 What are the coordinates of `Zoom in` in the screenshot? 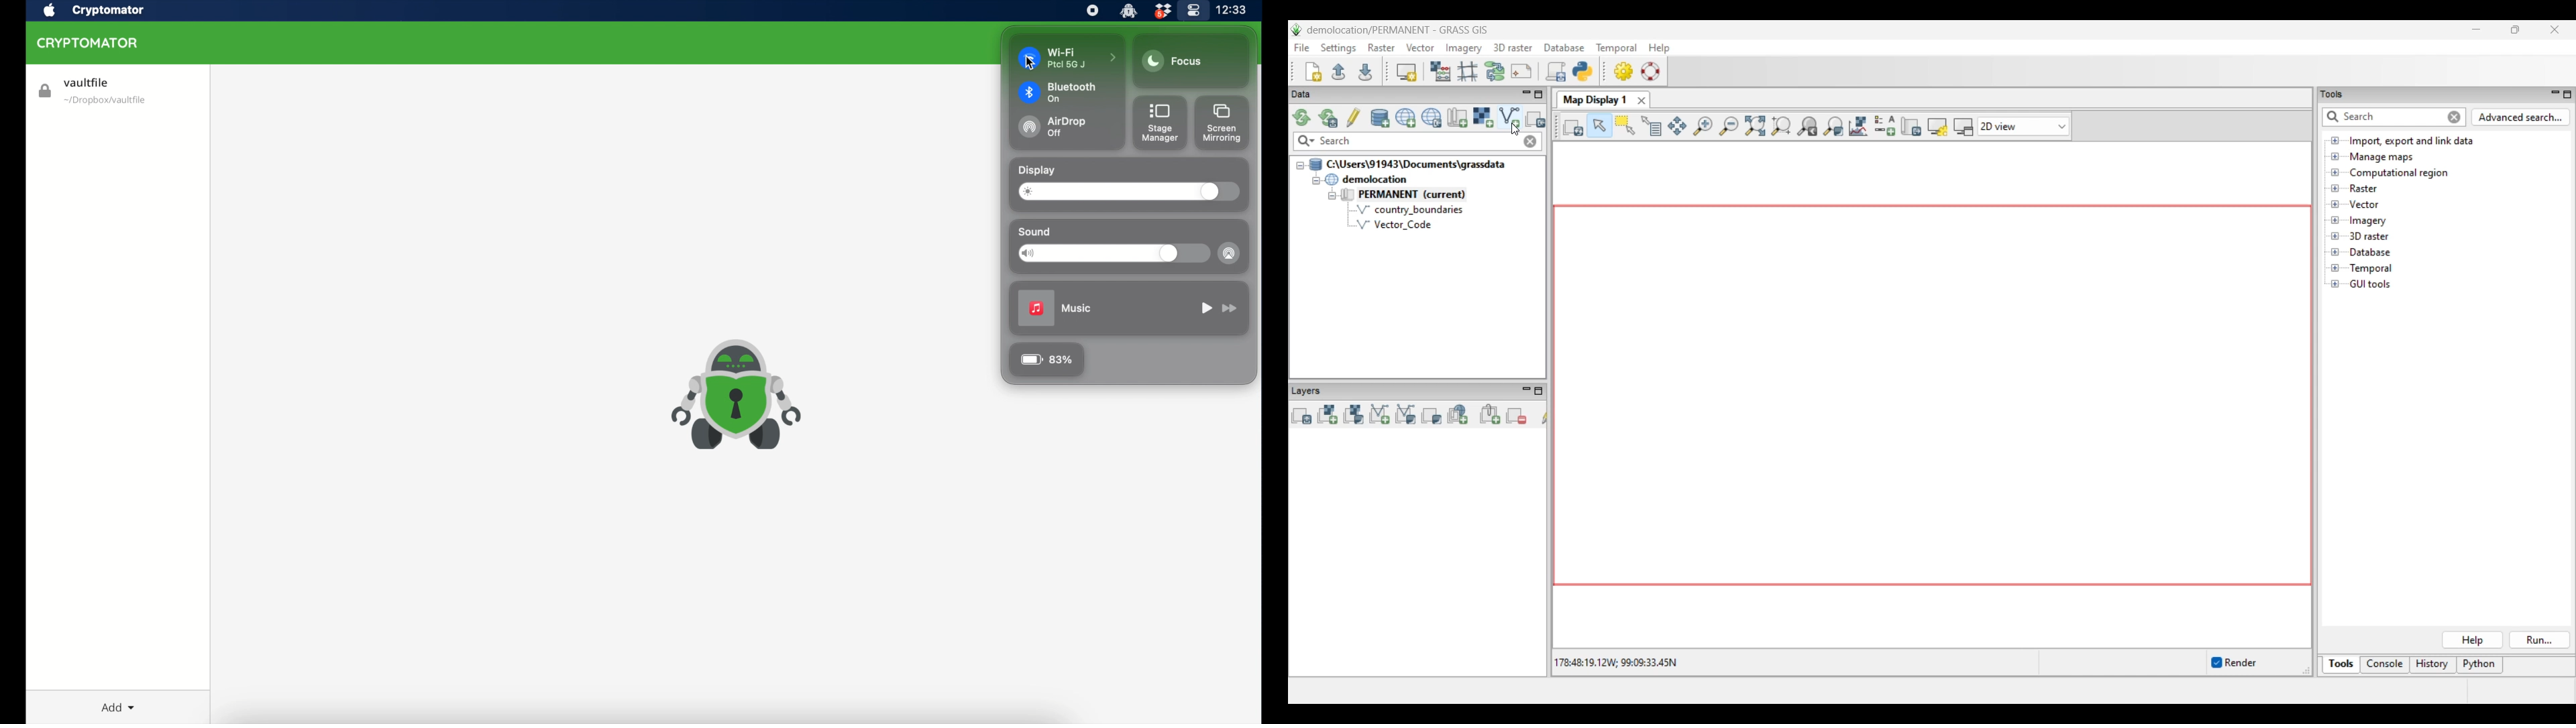 It's located at (1703, 127).